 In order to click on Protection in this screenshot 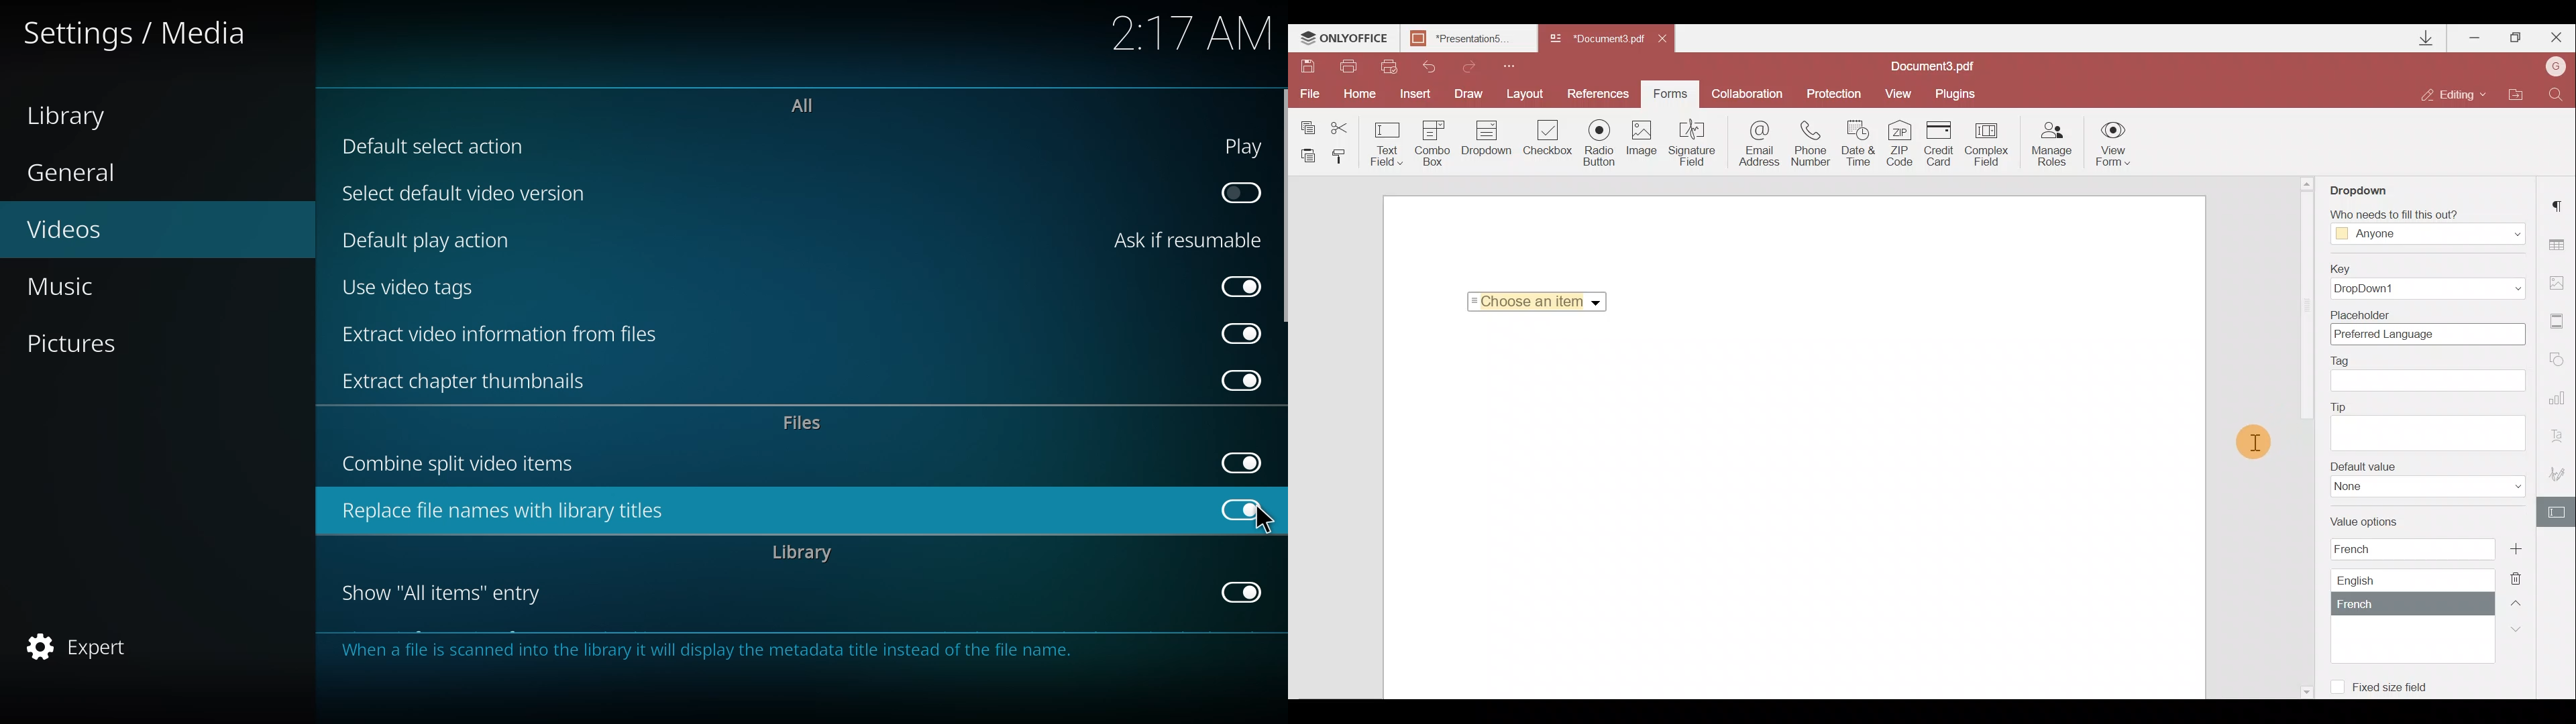, I will do `click(1832, 93)`.